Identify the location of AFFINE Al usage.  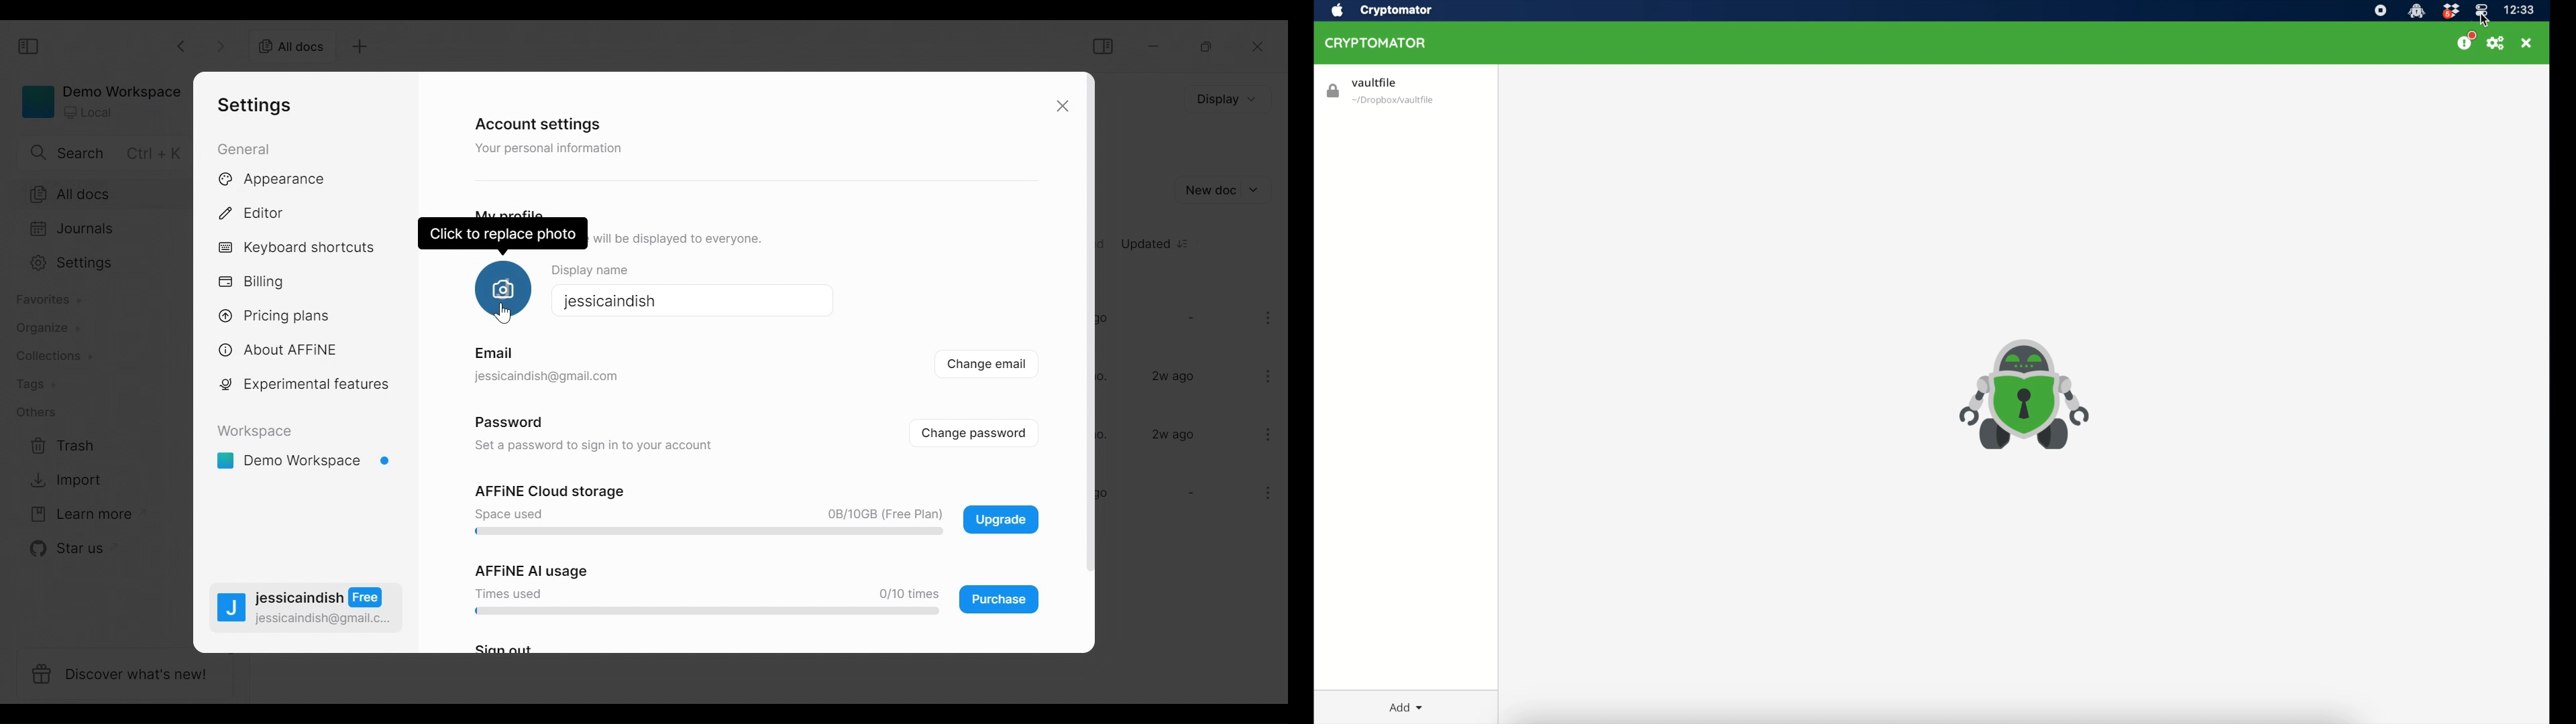
(523, 569).